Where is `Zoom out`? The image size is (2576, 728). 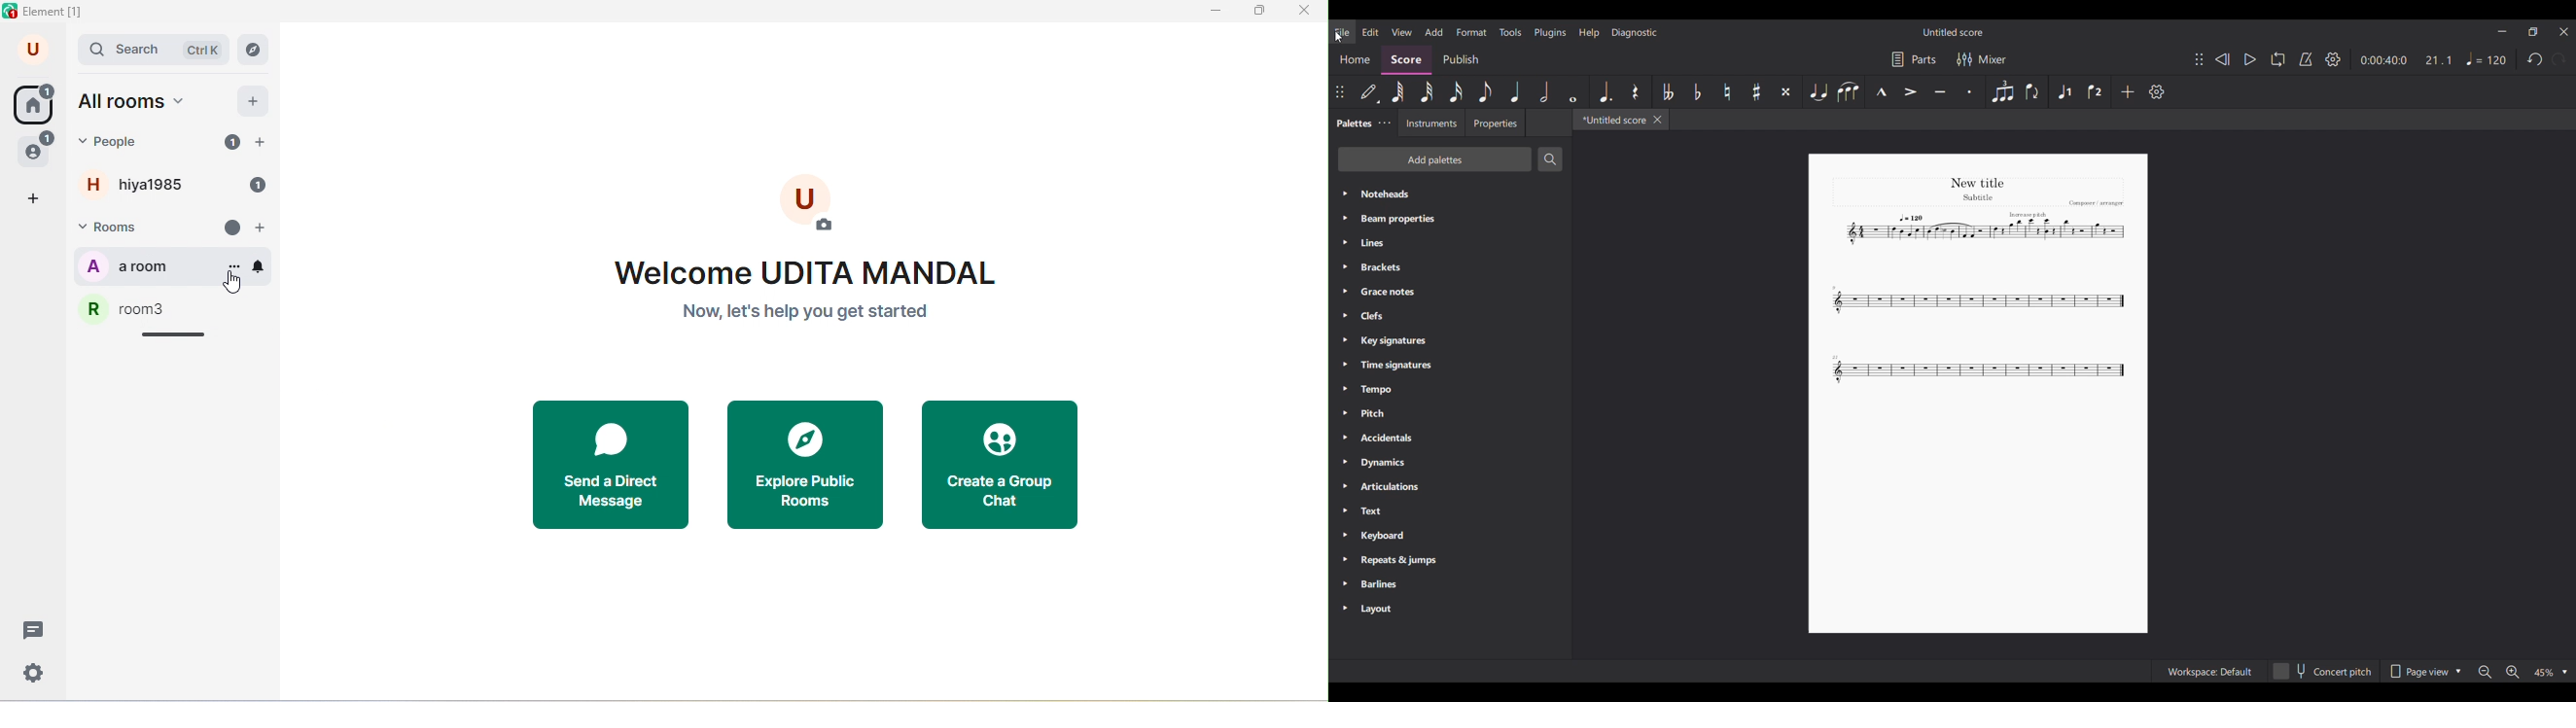 Zoom out is located at coordinates (2485, 672).